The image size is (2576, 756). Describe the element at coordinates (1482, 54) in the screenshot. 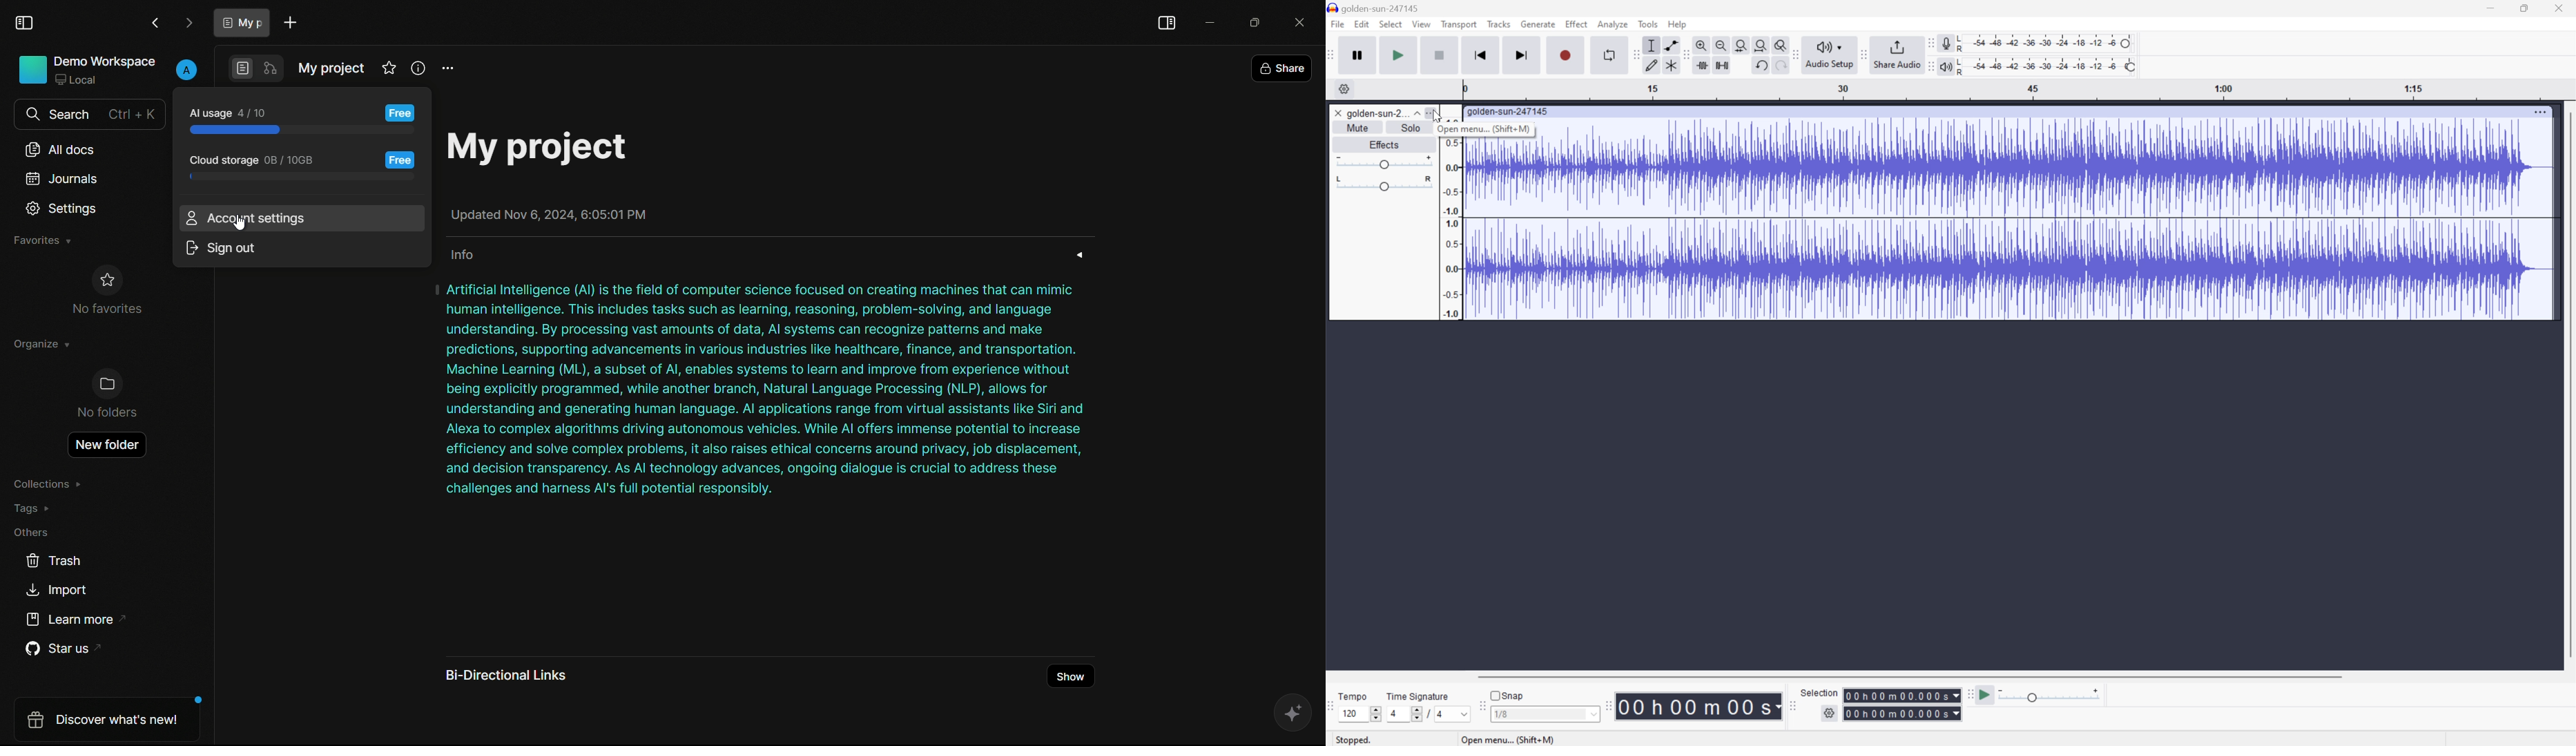

I see `Skip to start` at that location.